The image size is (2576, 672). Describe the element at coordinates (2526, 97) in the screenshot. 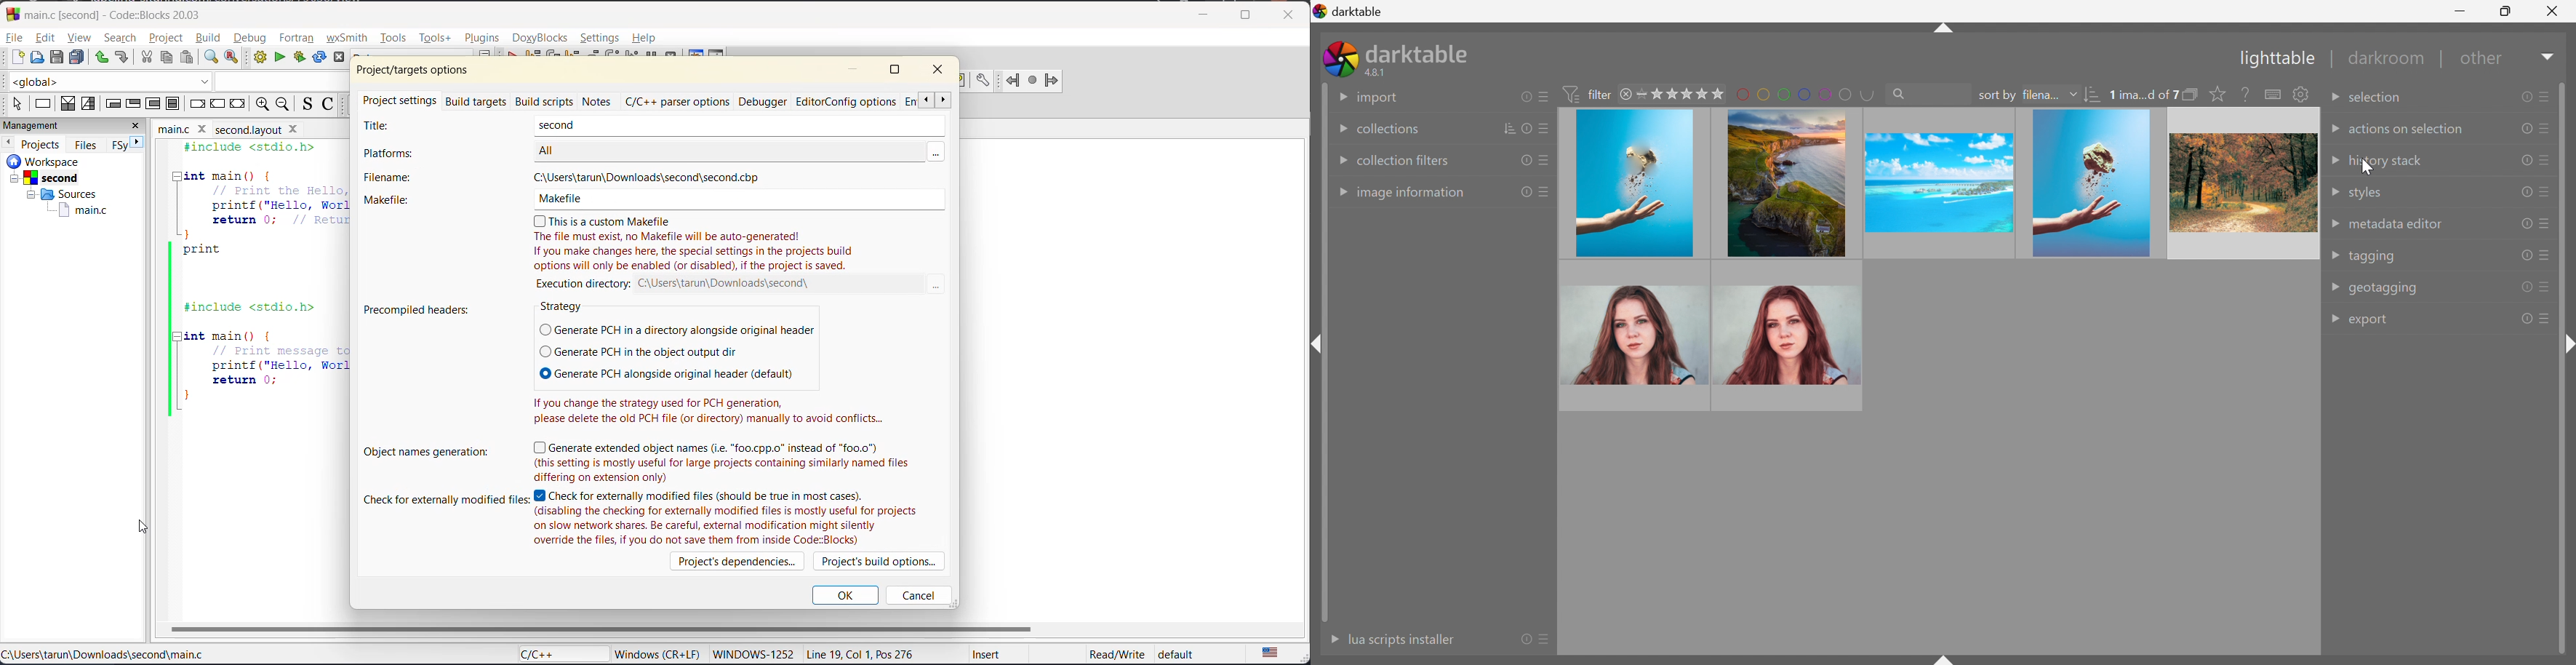

I see `reset` at that location.